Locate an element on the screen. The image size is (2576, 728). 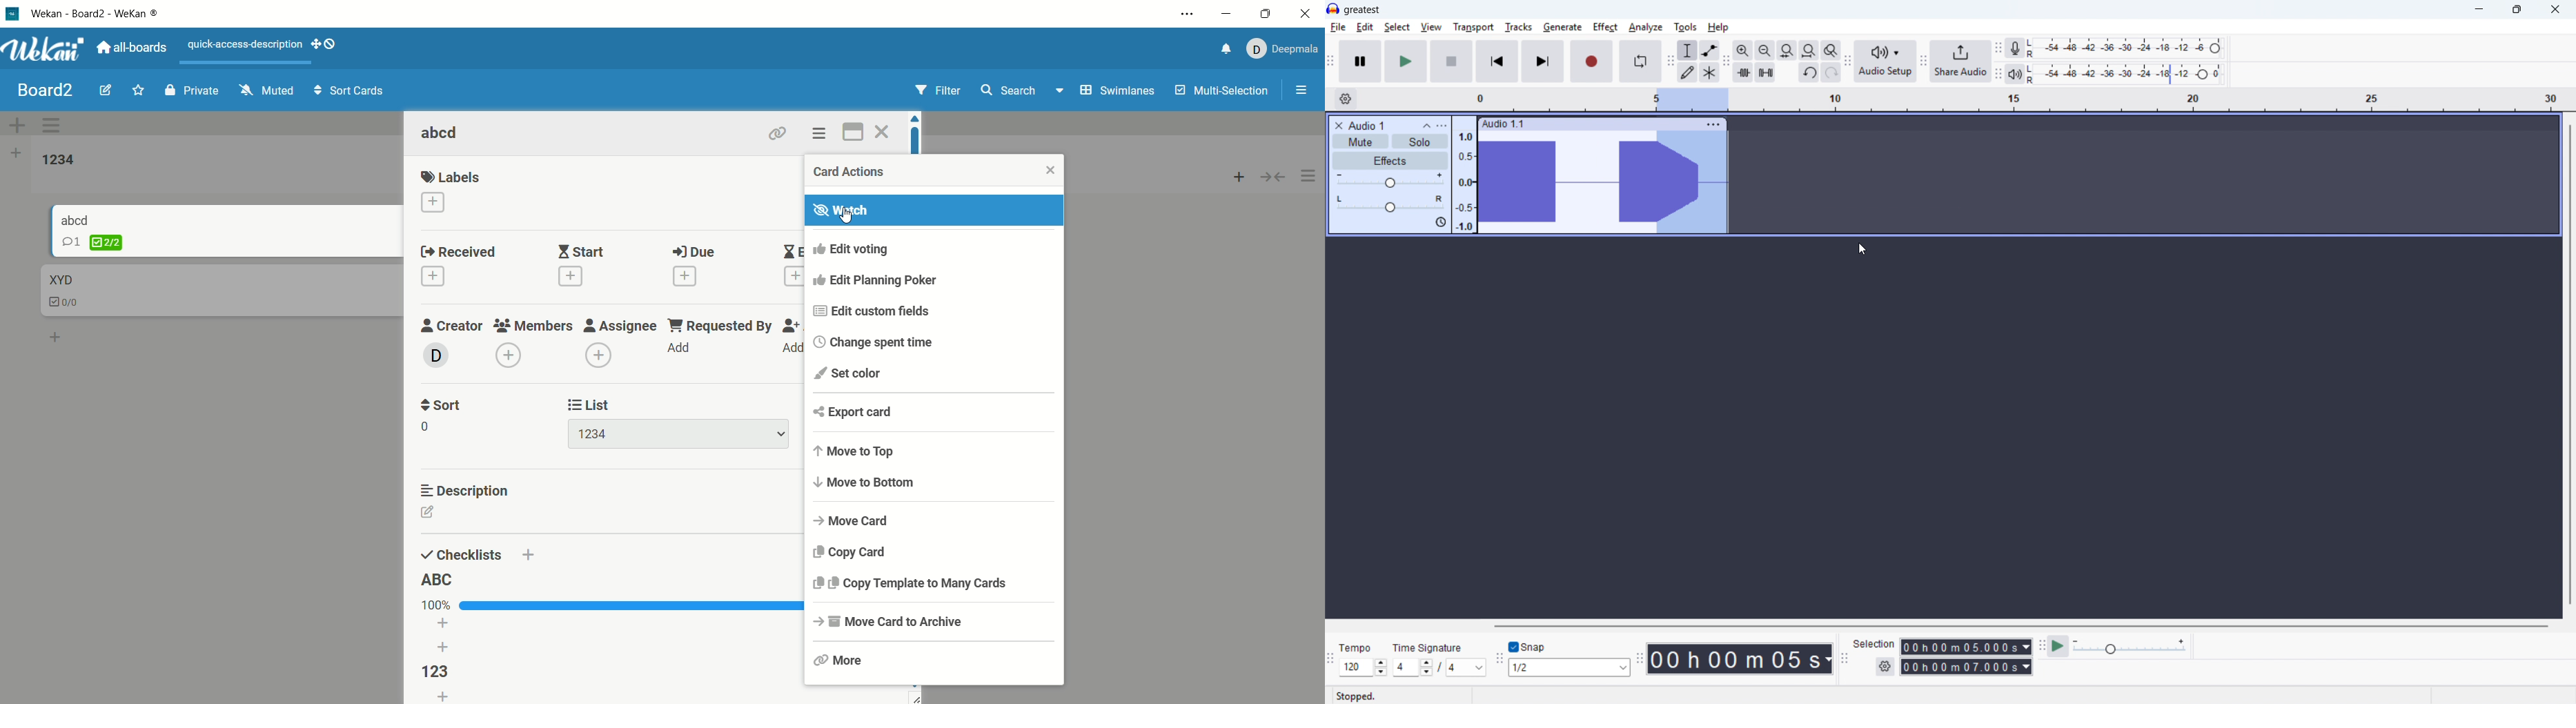
multi-selection is located at coordinates (1221, 97).